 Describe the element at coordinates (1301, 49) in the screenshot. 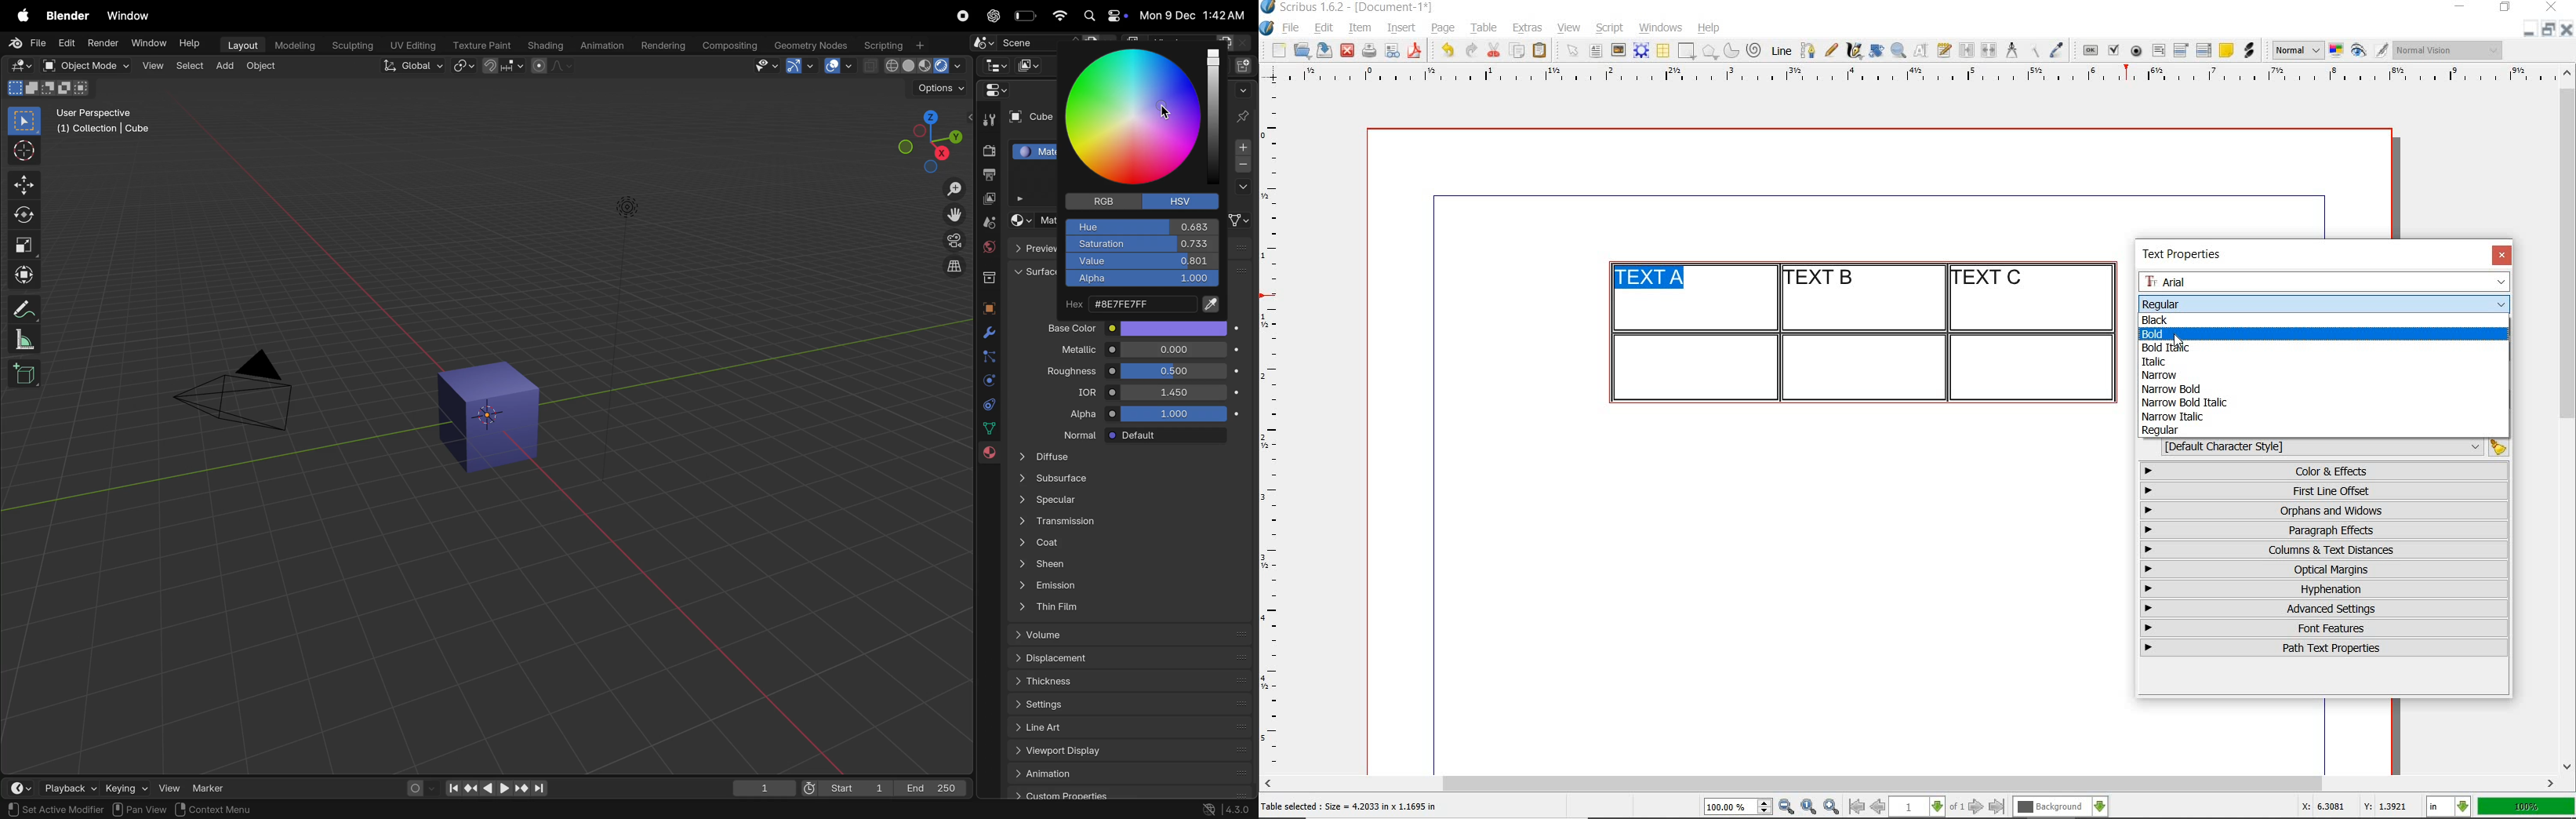

I see `open` at that location.